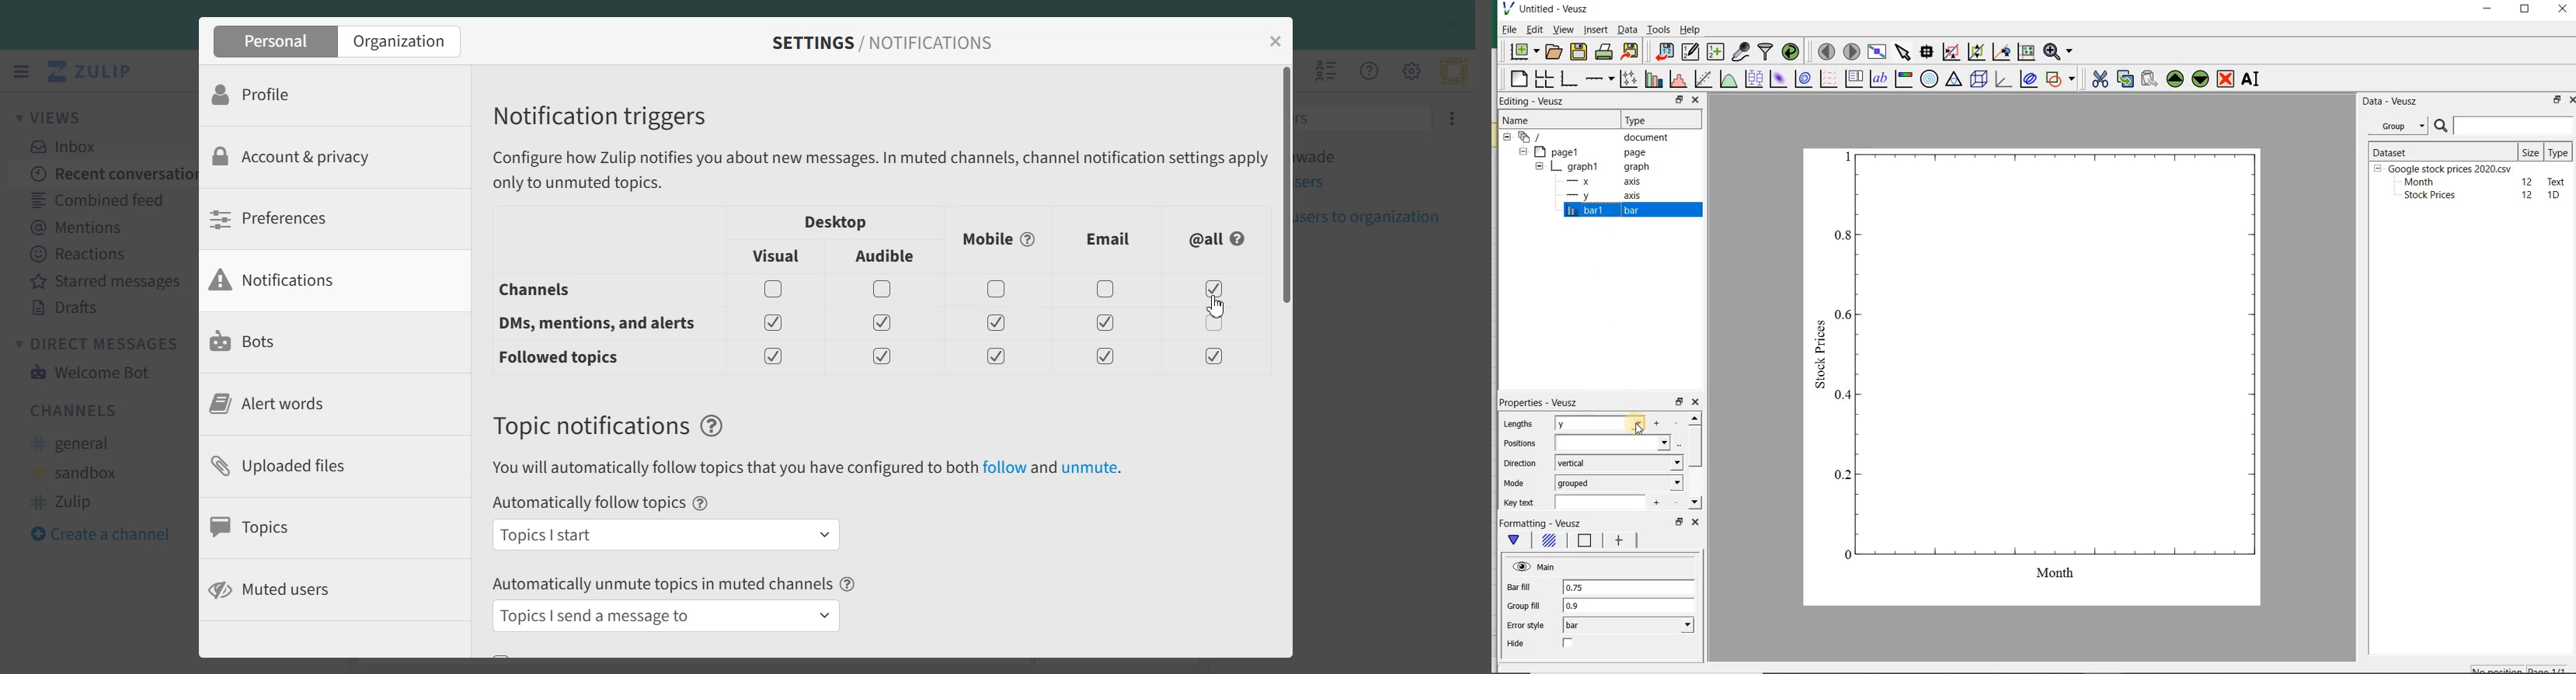  What do you see at coordinates (667, 534) in the screenshot?
I see `Topics I start` at bounding box center [667, 534].